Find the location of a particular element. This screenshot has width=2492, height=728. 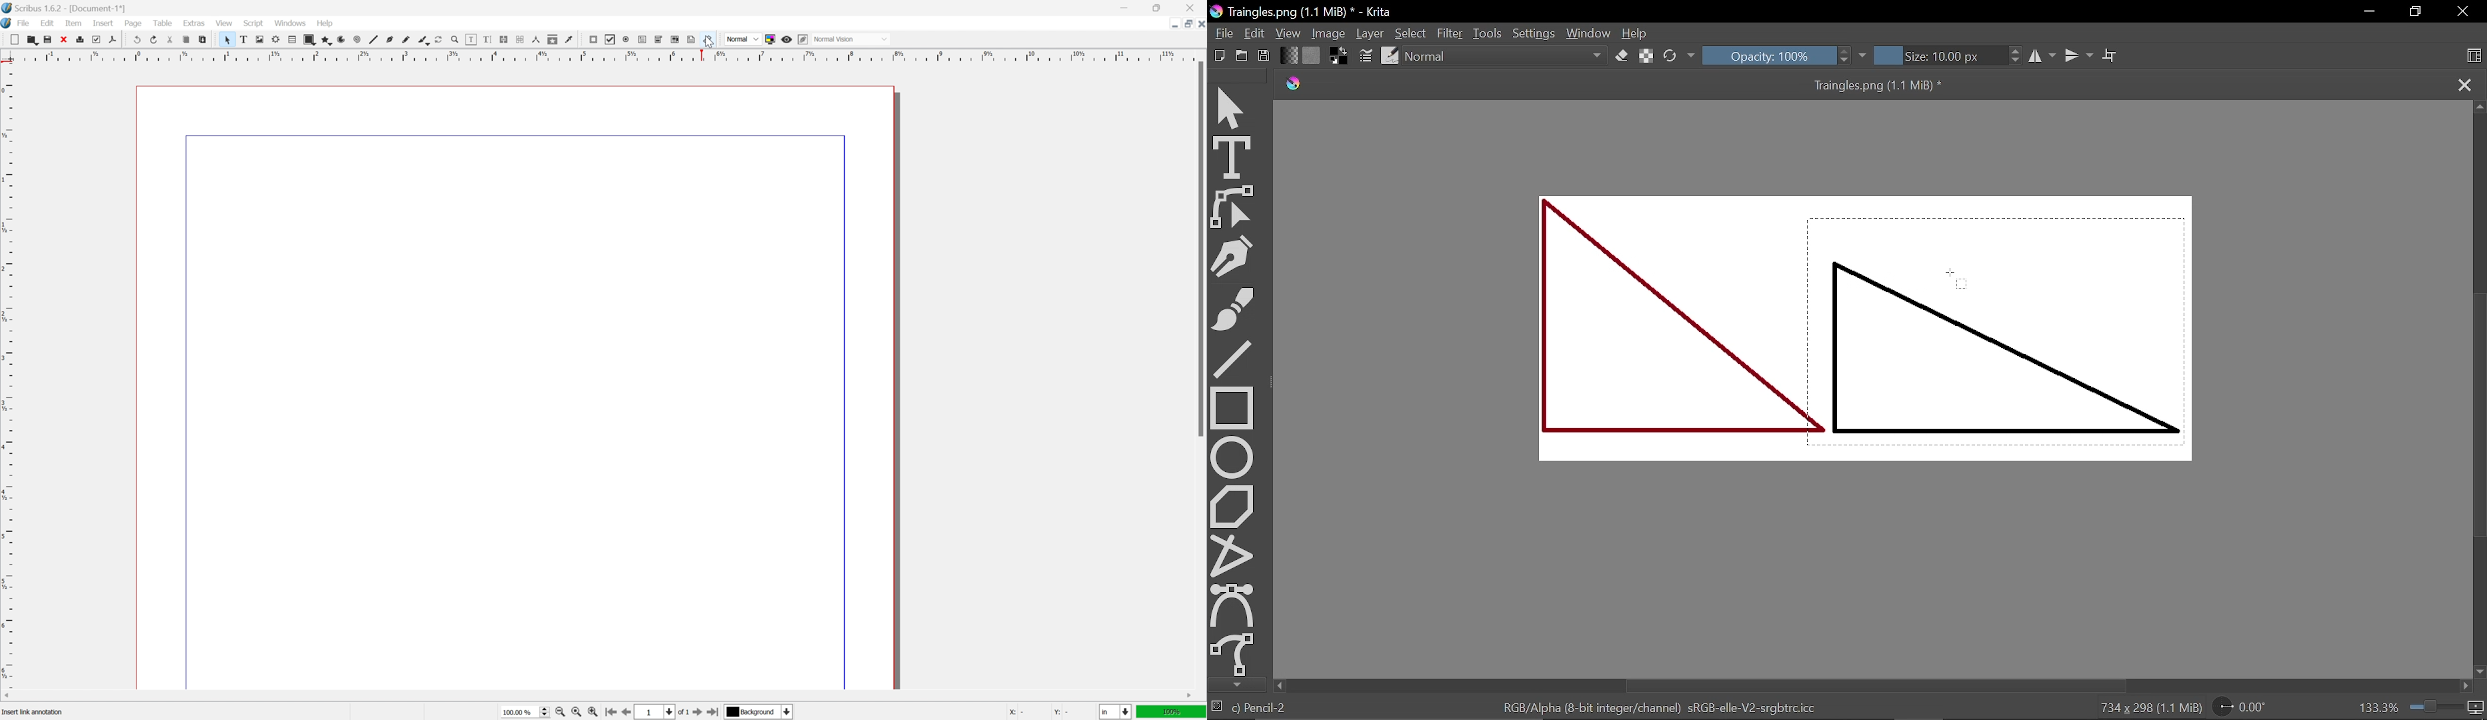

link text frames is located at coordinates (504, 40).